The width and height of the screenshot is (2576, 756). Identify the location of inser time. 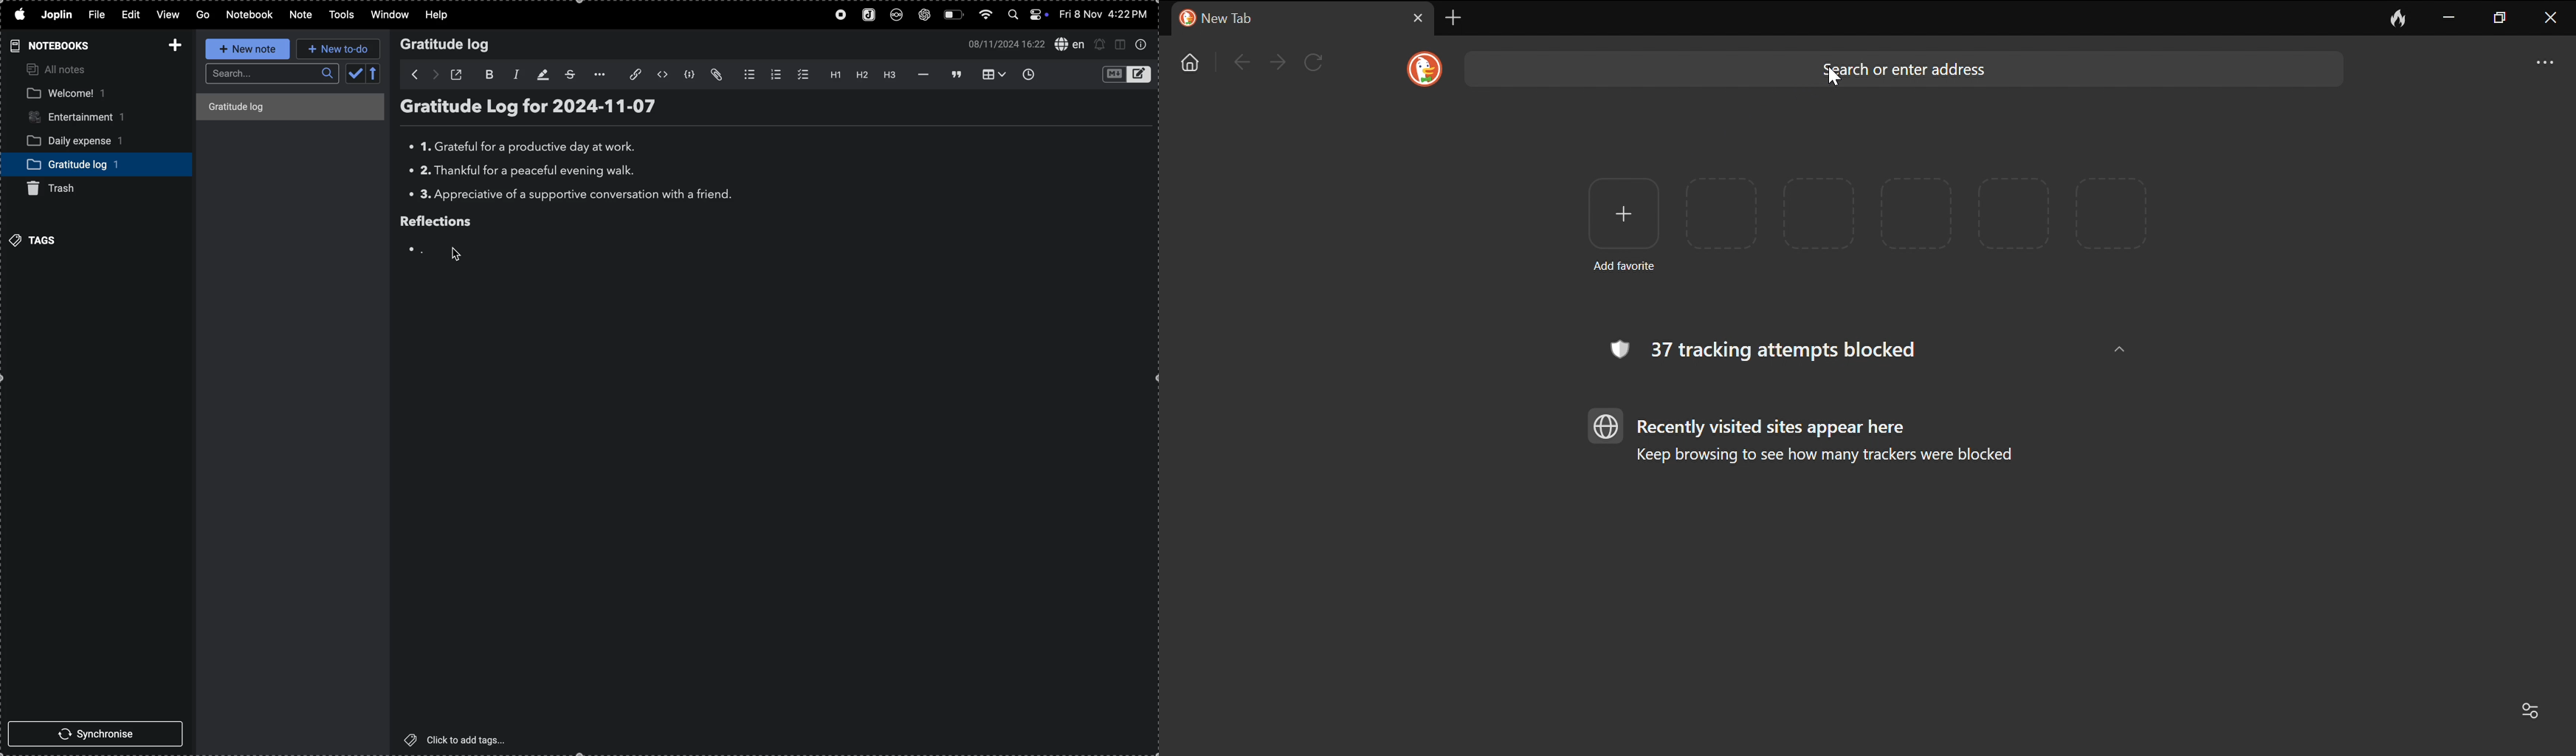
(1030, 75).